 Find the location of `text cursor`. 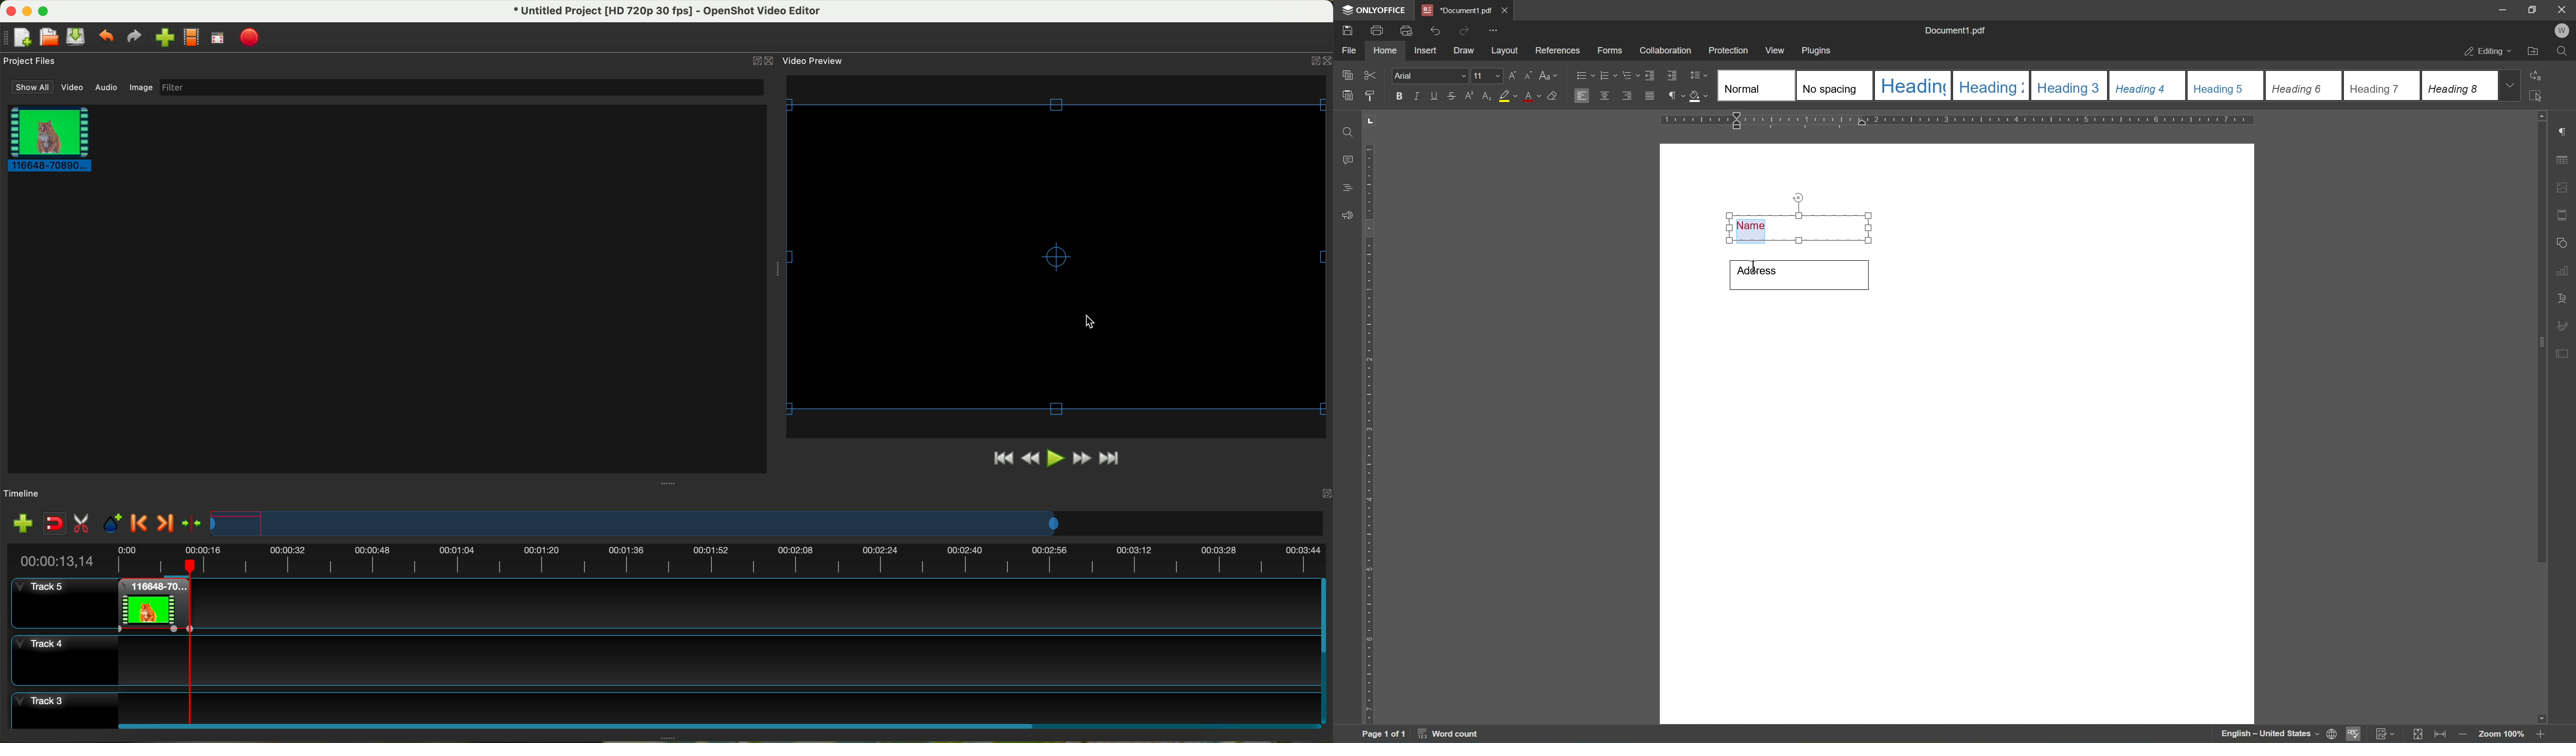

text cursor is located at coordinates (1753, 270).